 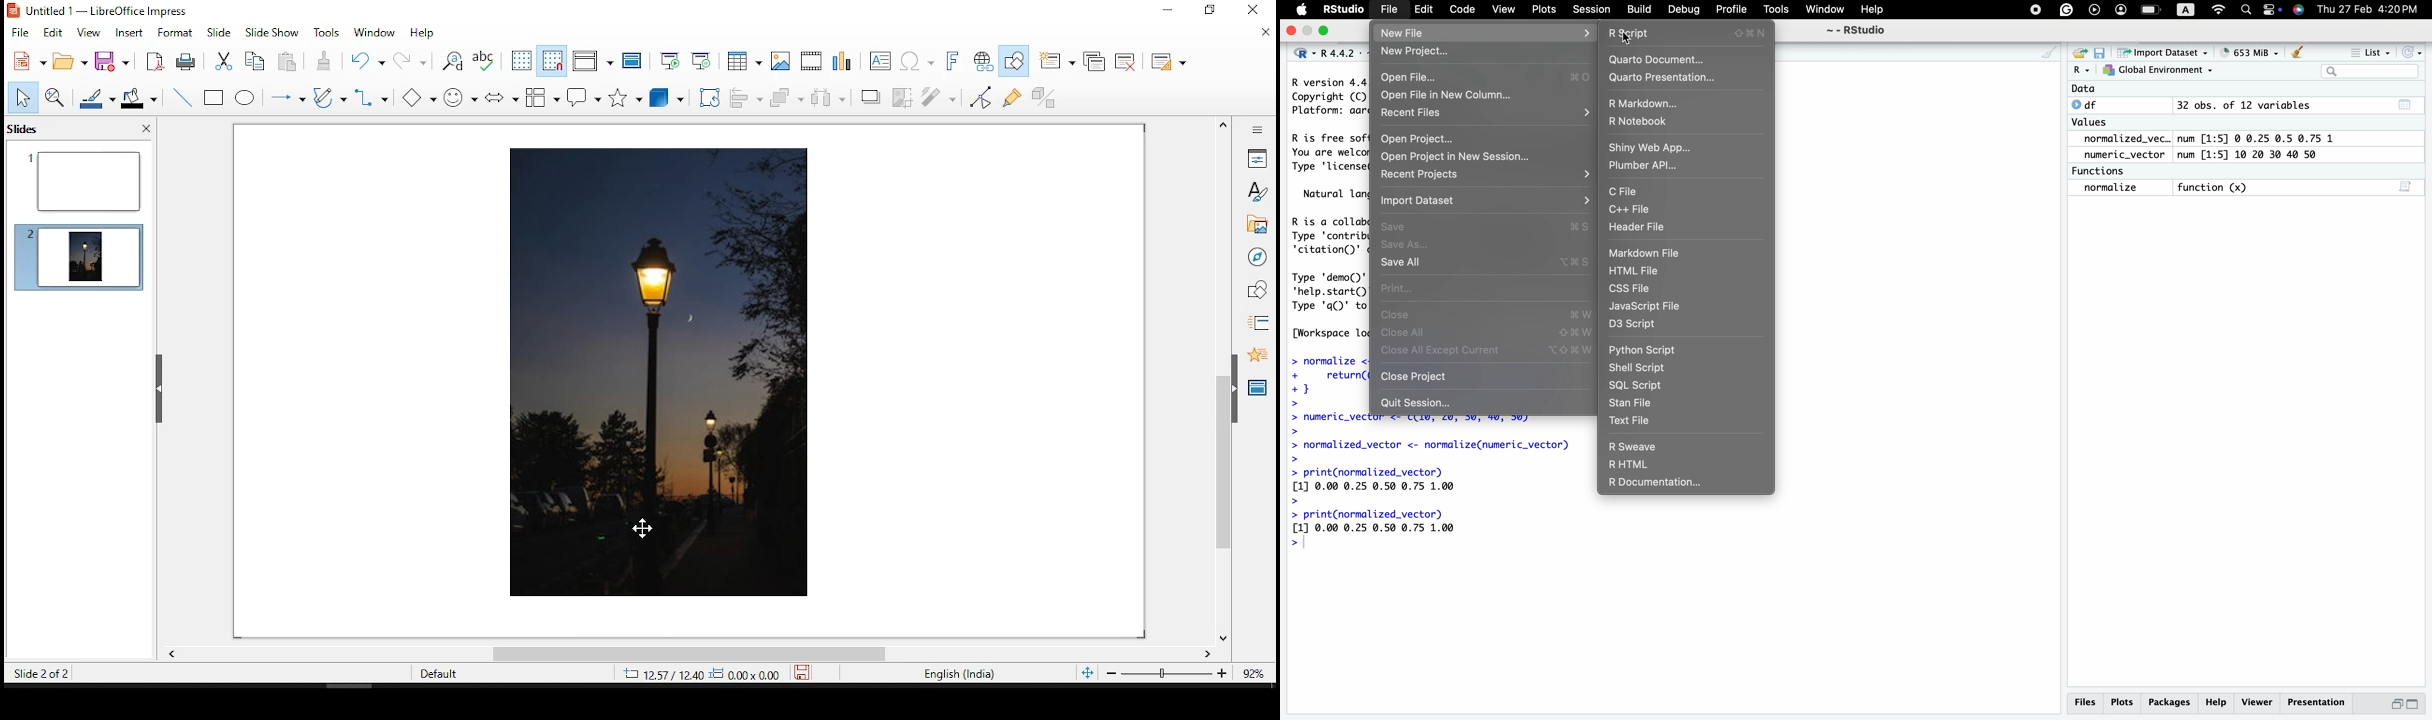 What do you see at coordinates (1631, 422) in the screenshot?
I see `Text File` at bounding box center [1631, 422].